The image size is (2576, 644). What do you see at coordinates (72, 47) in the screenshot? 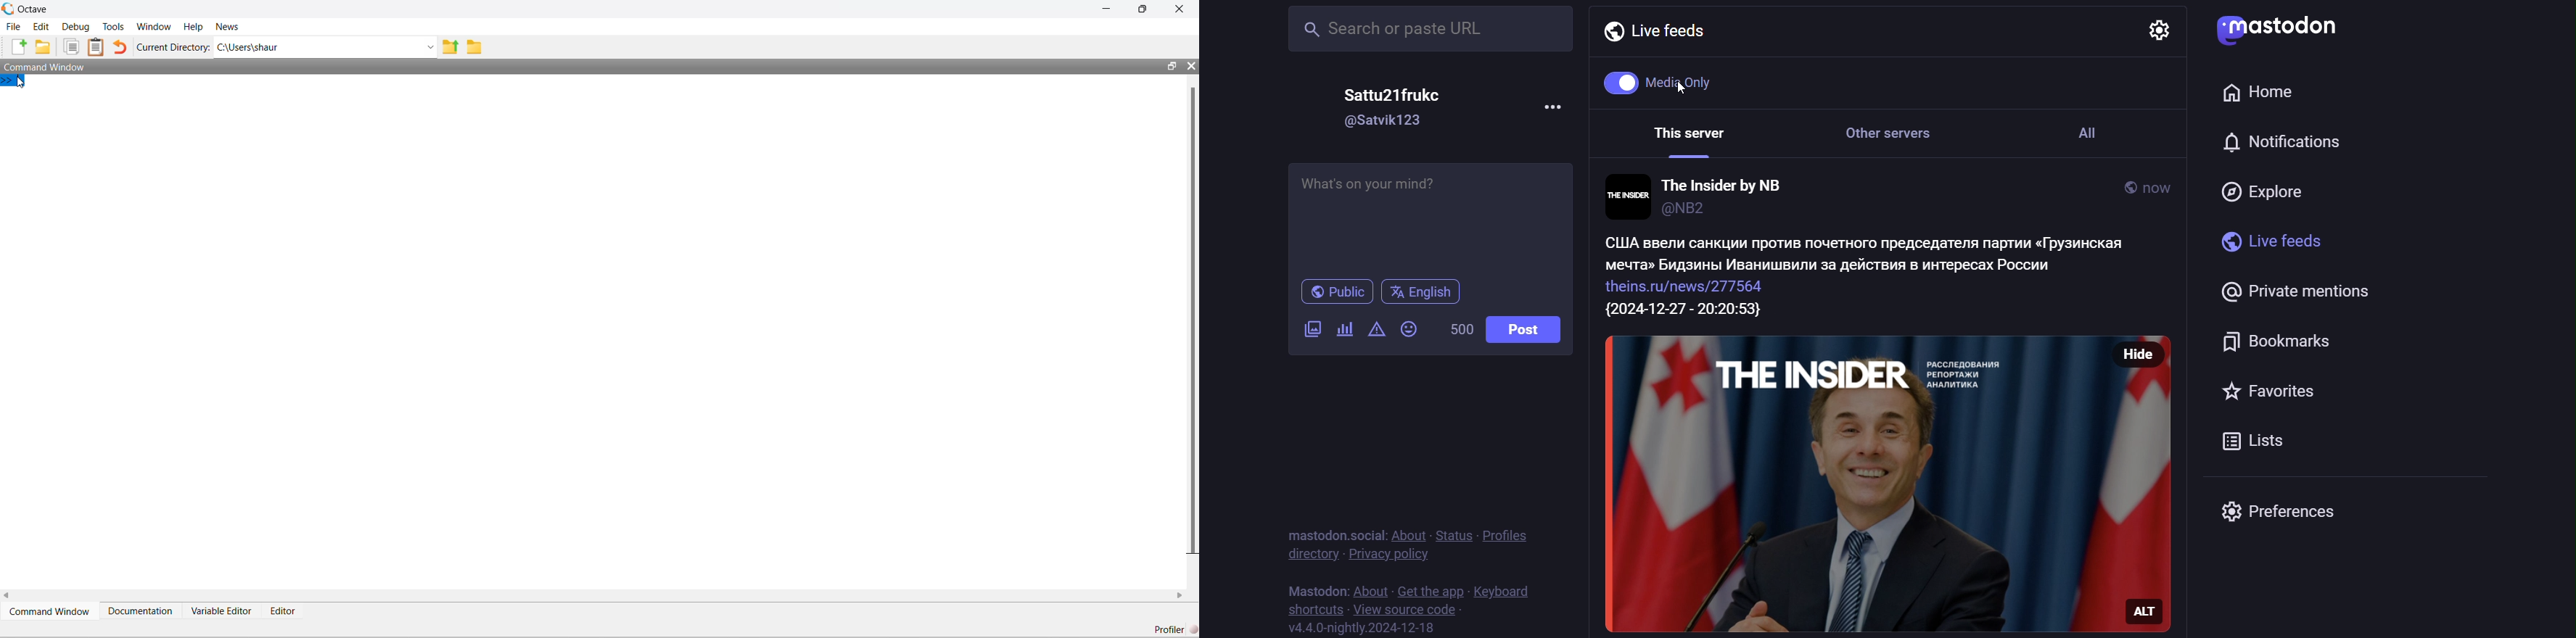
I see `Duplicate` at bounding box center [72, 47].